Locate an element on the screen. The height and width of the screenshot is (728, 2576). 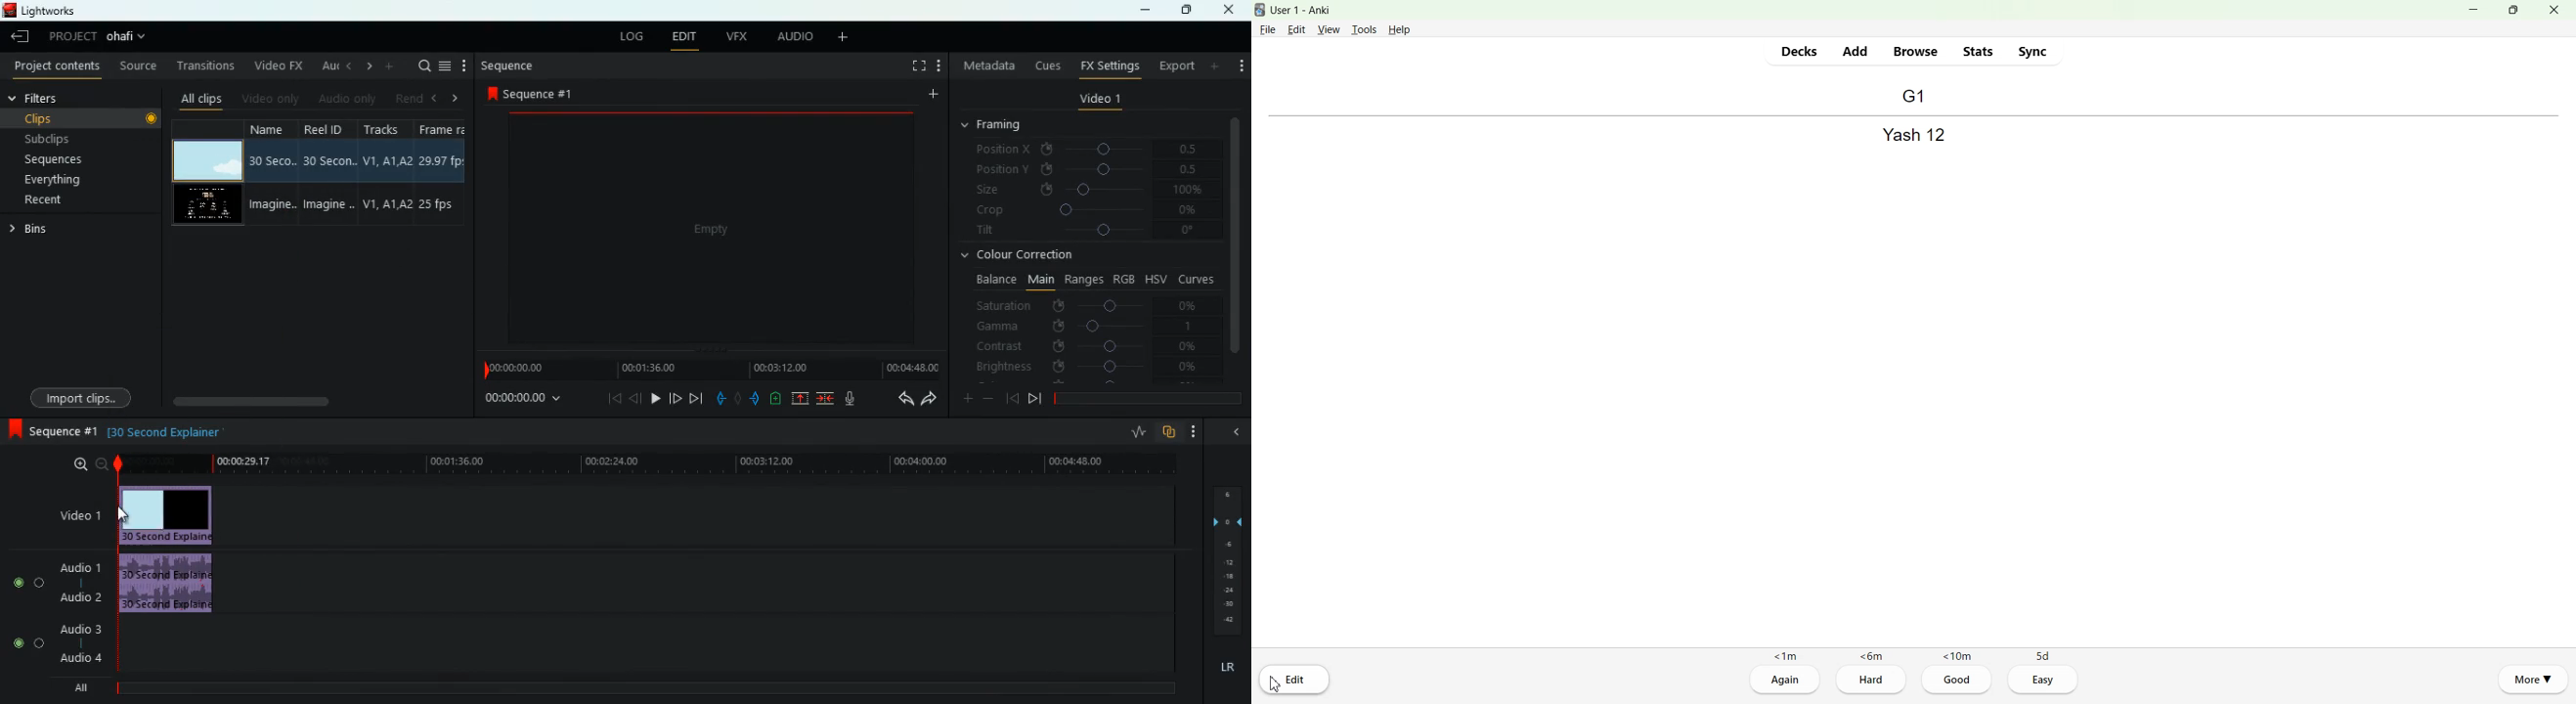
User 1 - Anki is located at coordinates (1309, 10).